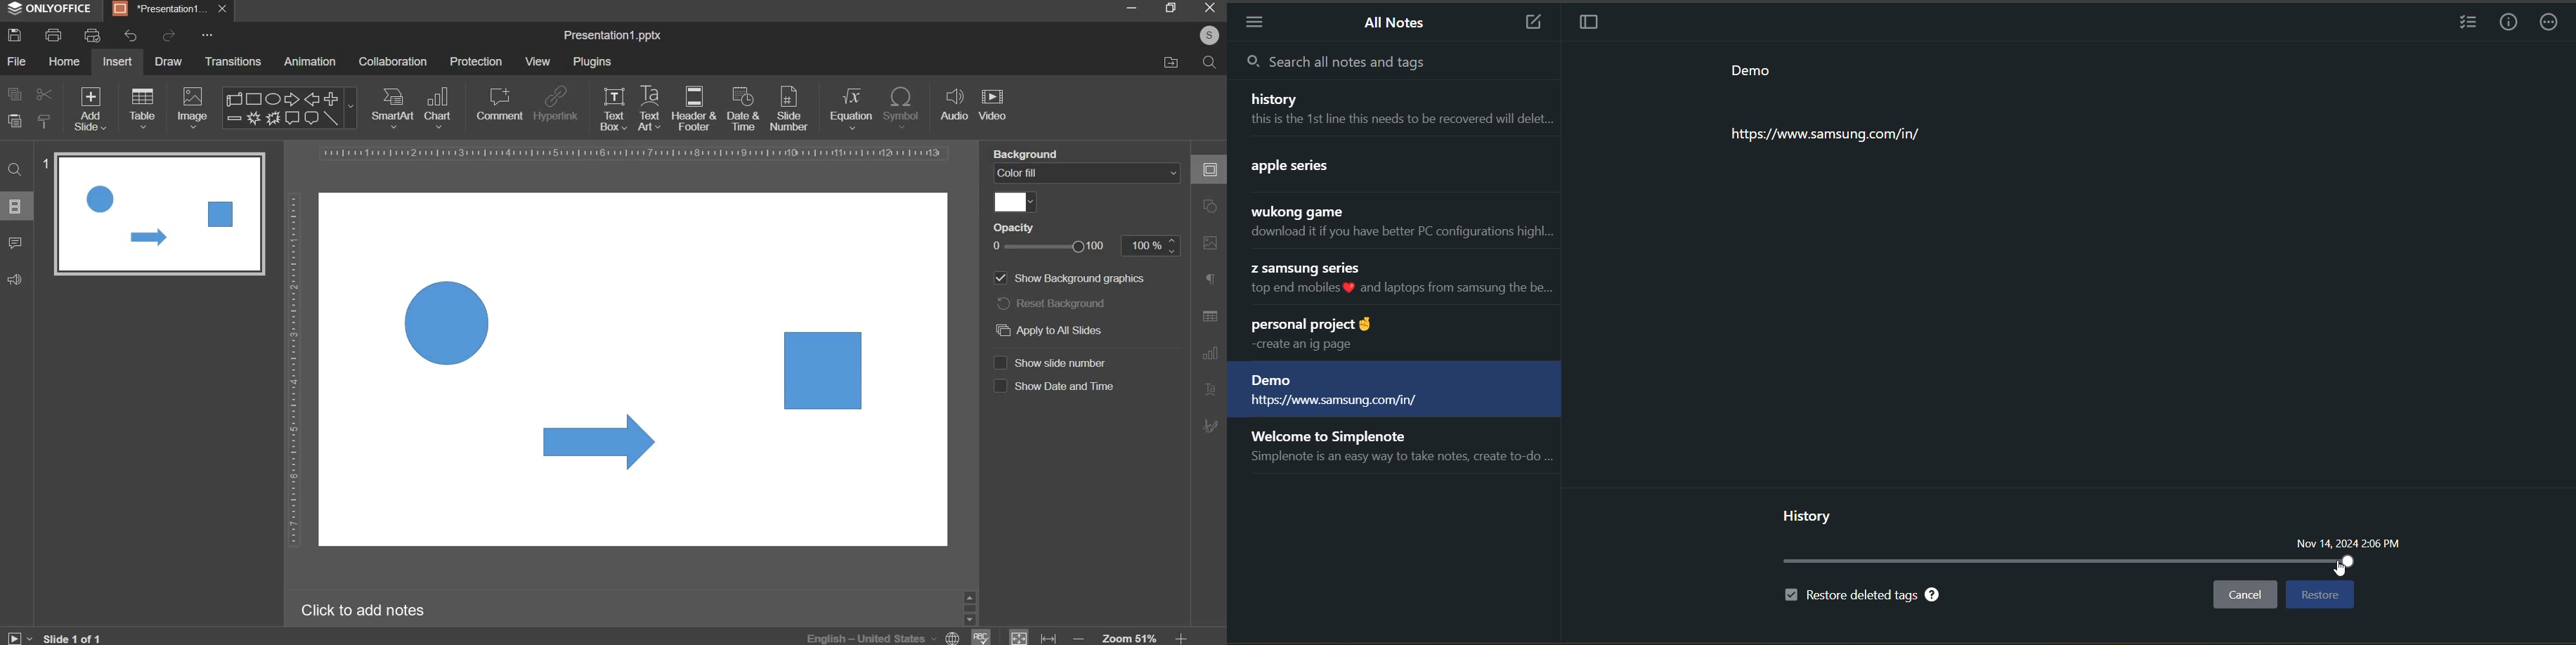  Describe the element at coordinates (1052, 303) in the screenshot. I see `reset background` at that location.